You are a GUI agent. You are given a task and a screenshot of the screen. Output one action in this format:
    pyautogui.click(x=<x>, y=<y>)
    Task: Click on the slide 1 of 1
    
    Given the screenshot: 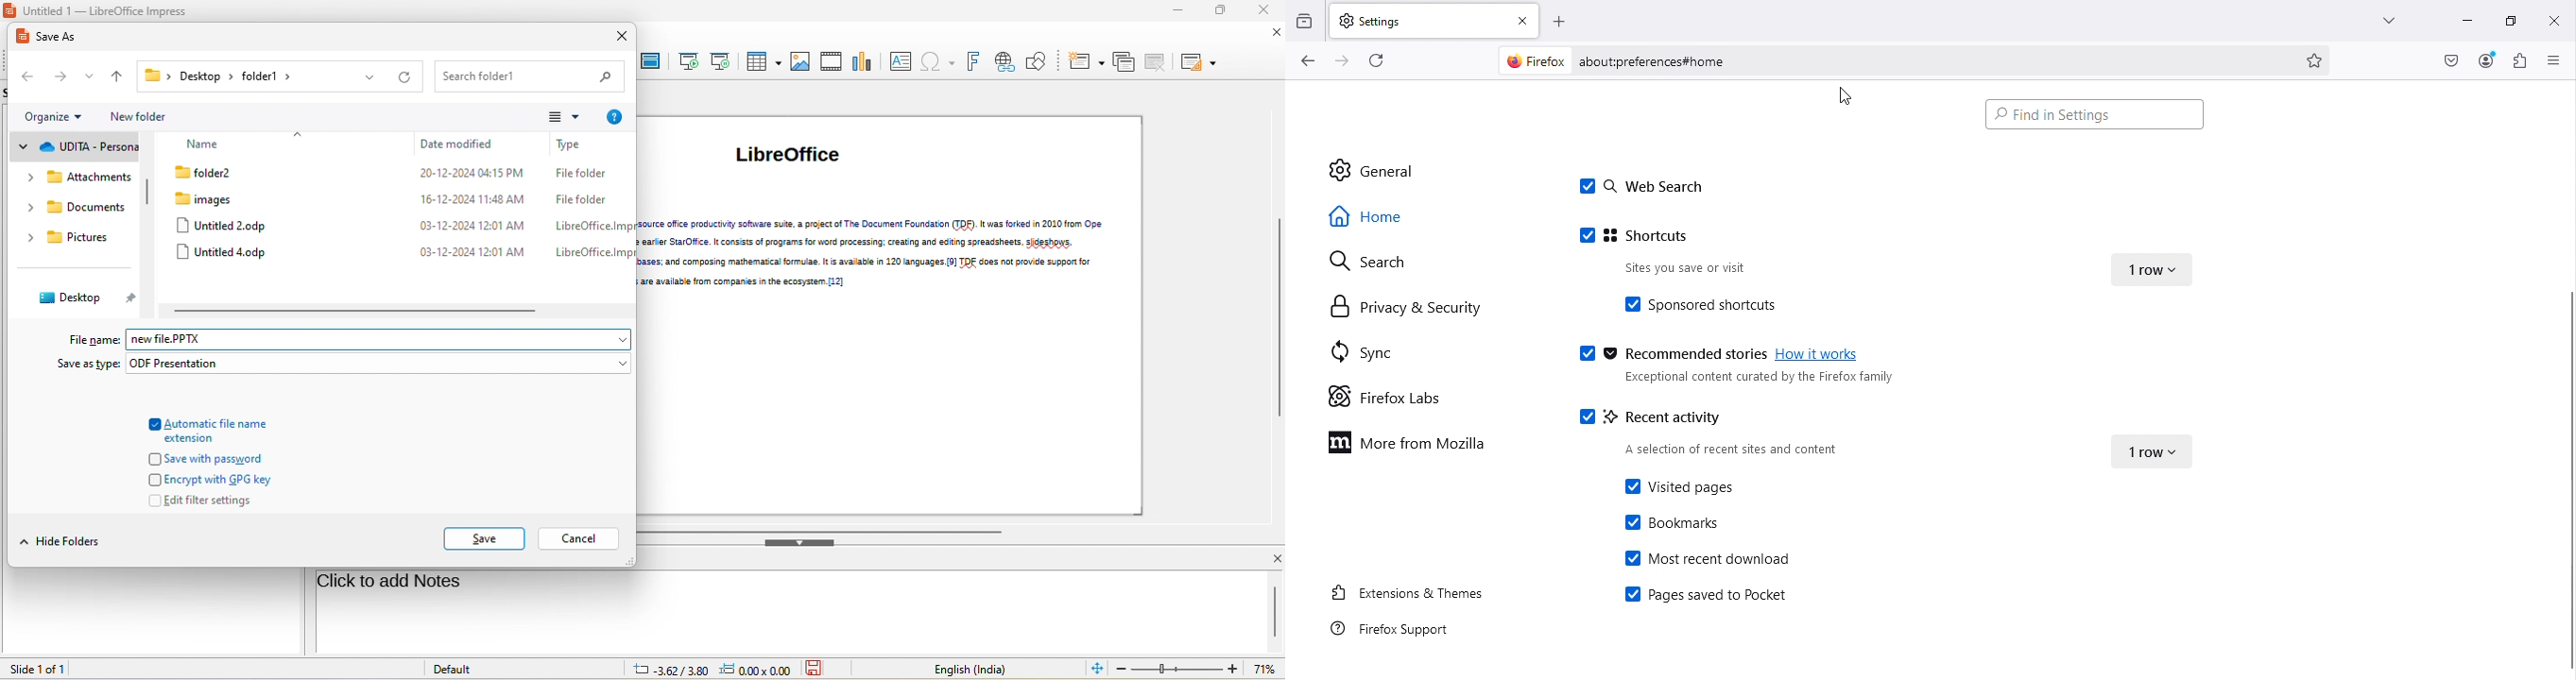 What is the action you would take?
    pyautogui.click(x=51, y=668)
    